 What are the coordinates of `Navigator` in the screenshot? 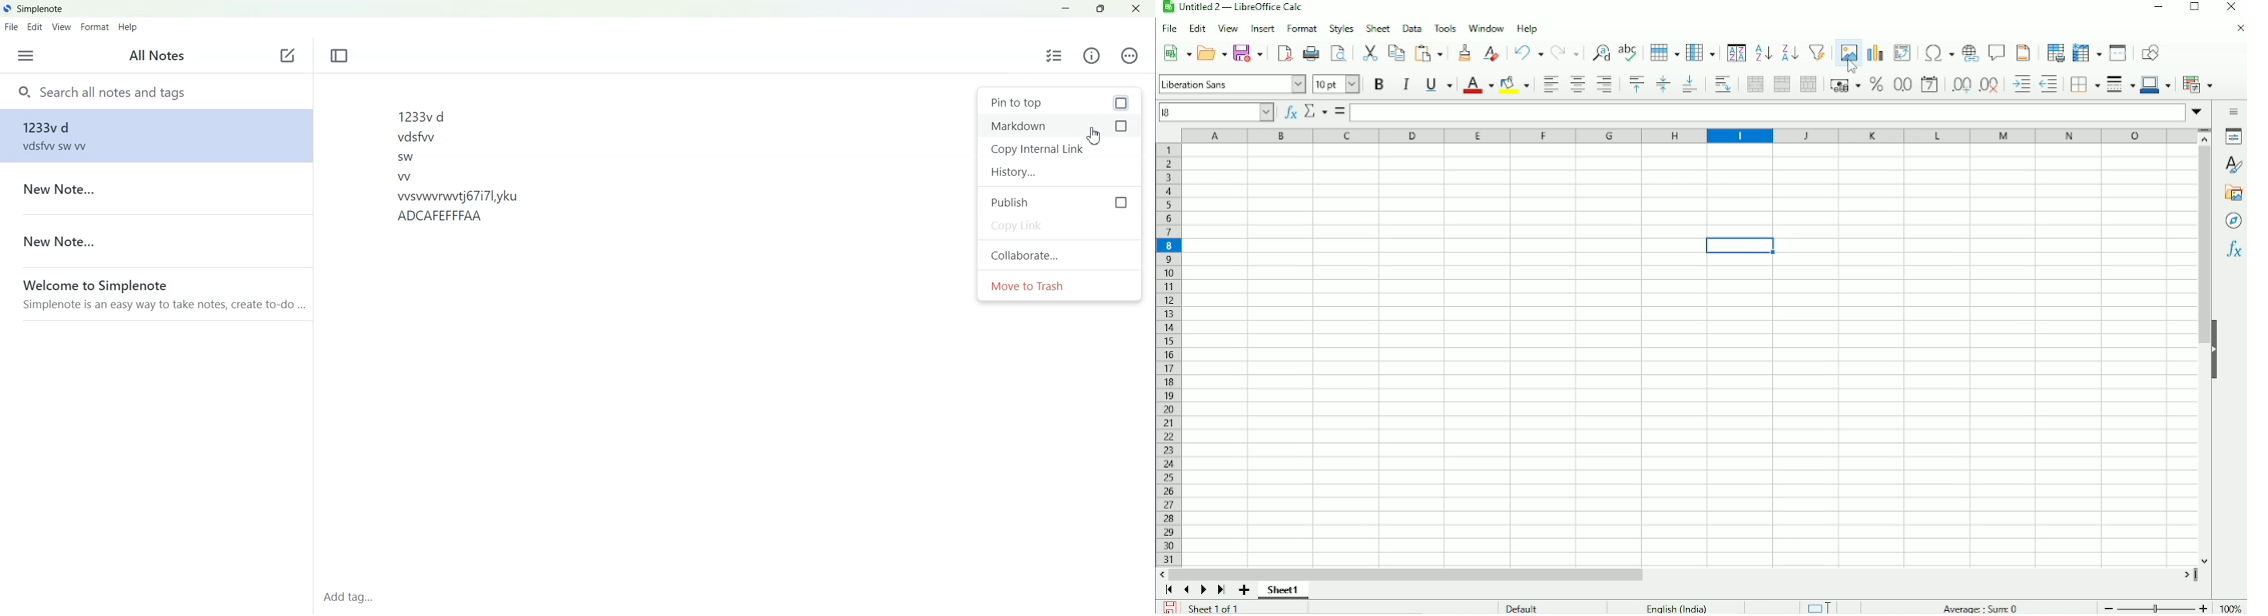 It's located at (2231, 220).